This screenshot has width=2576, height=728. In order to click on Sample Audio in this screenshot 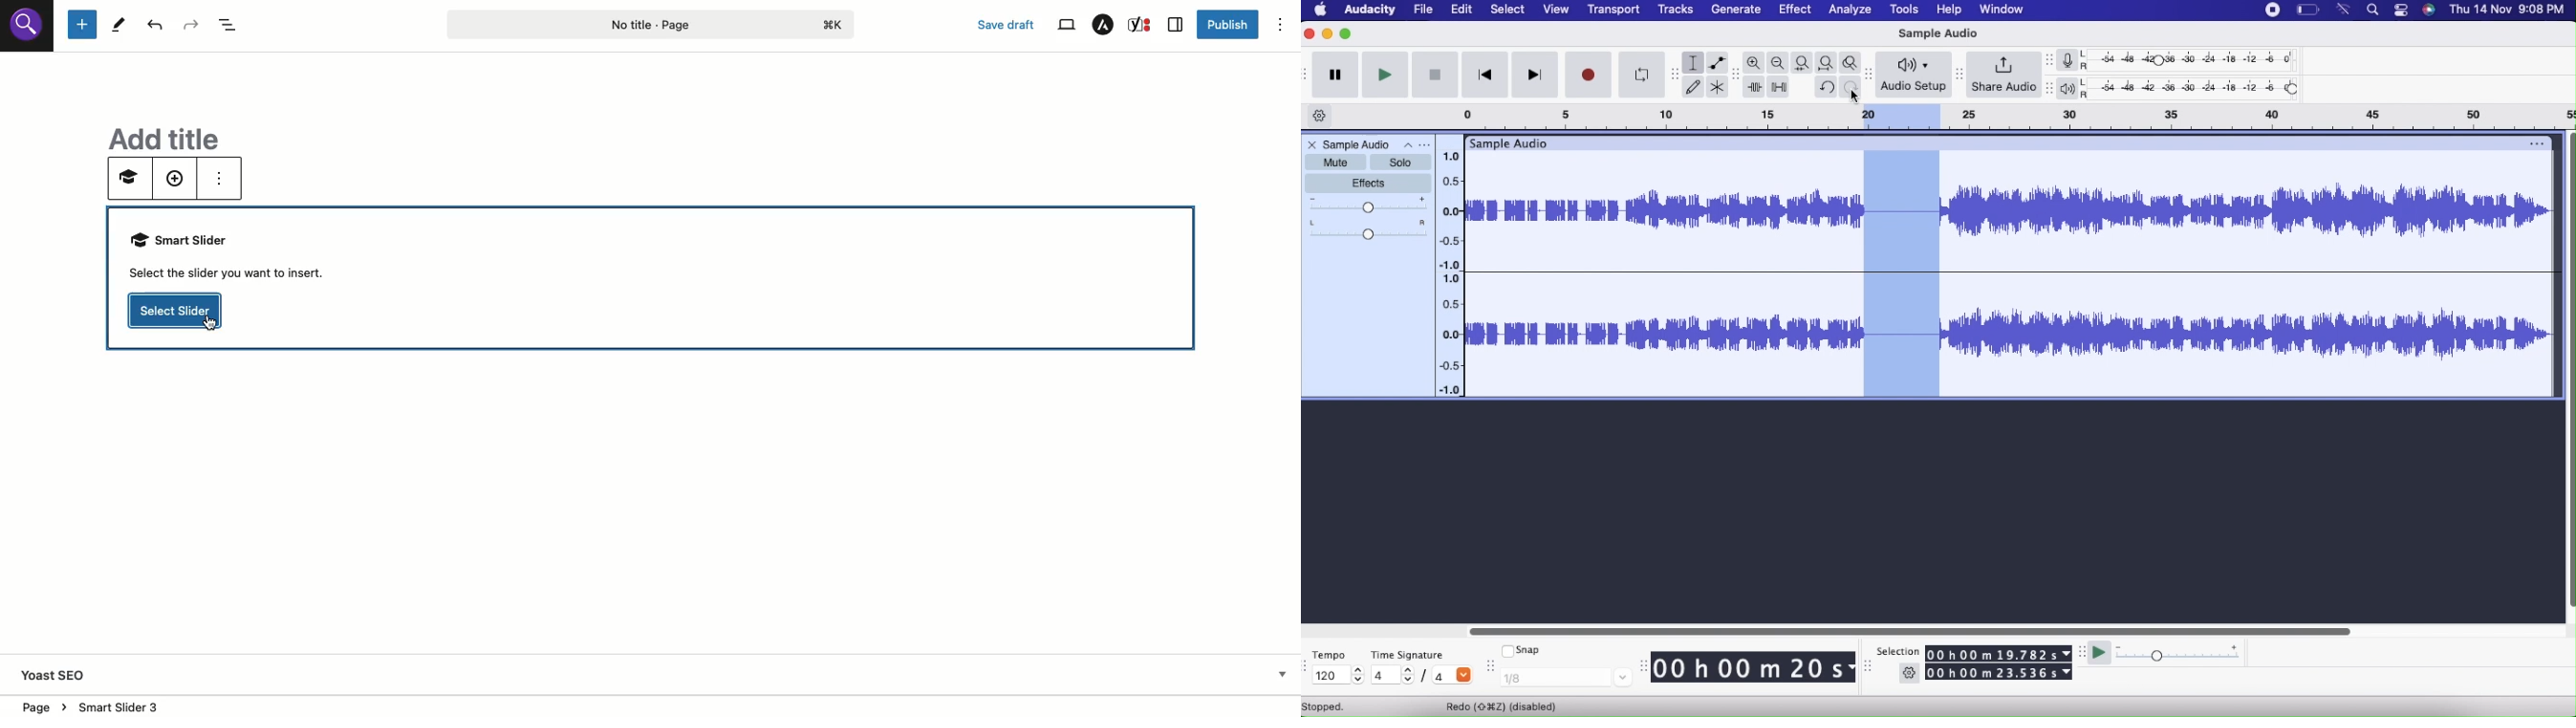, I will do `click(1937, 33)`.